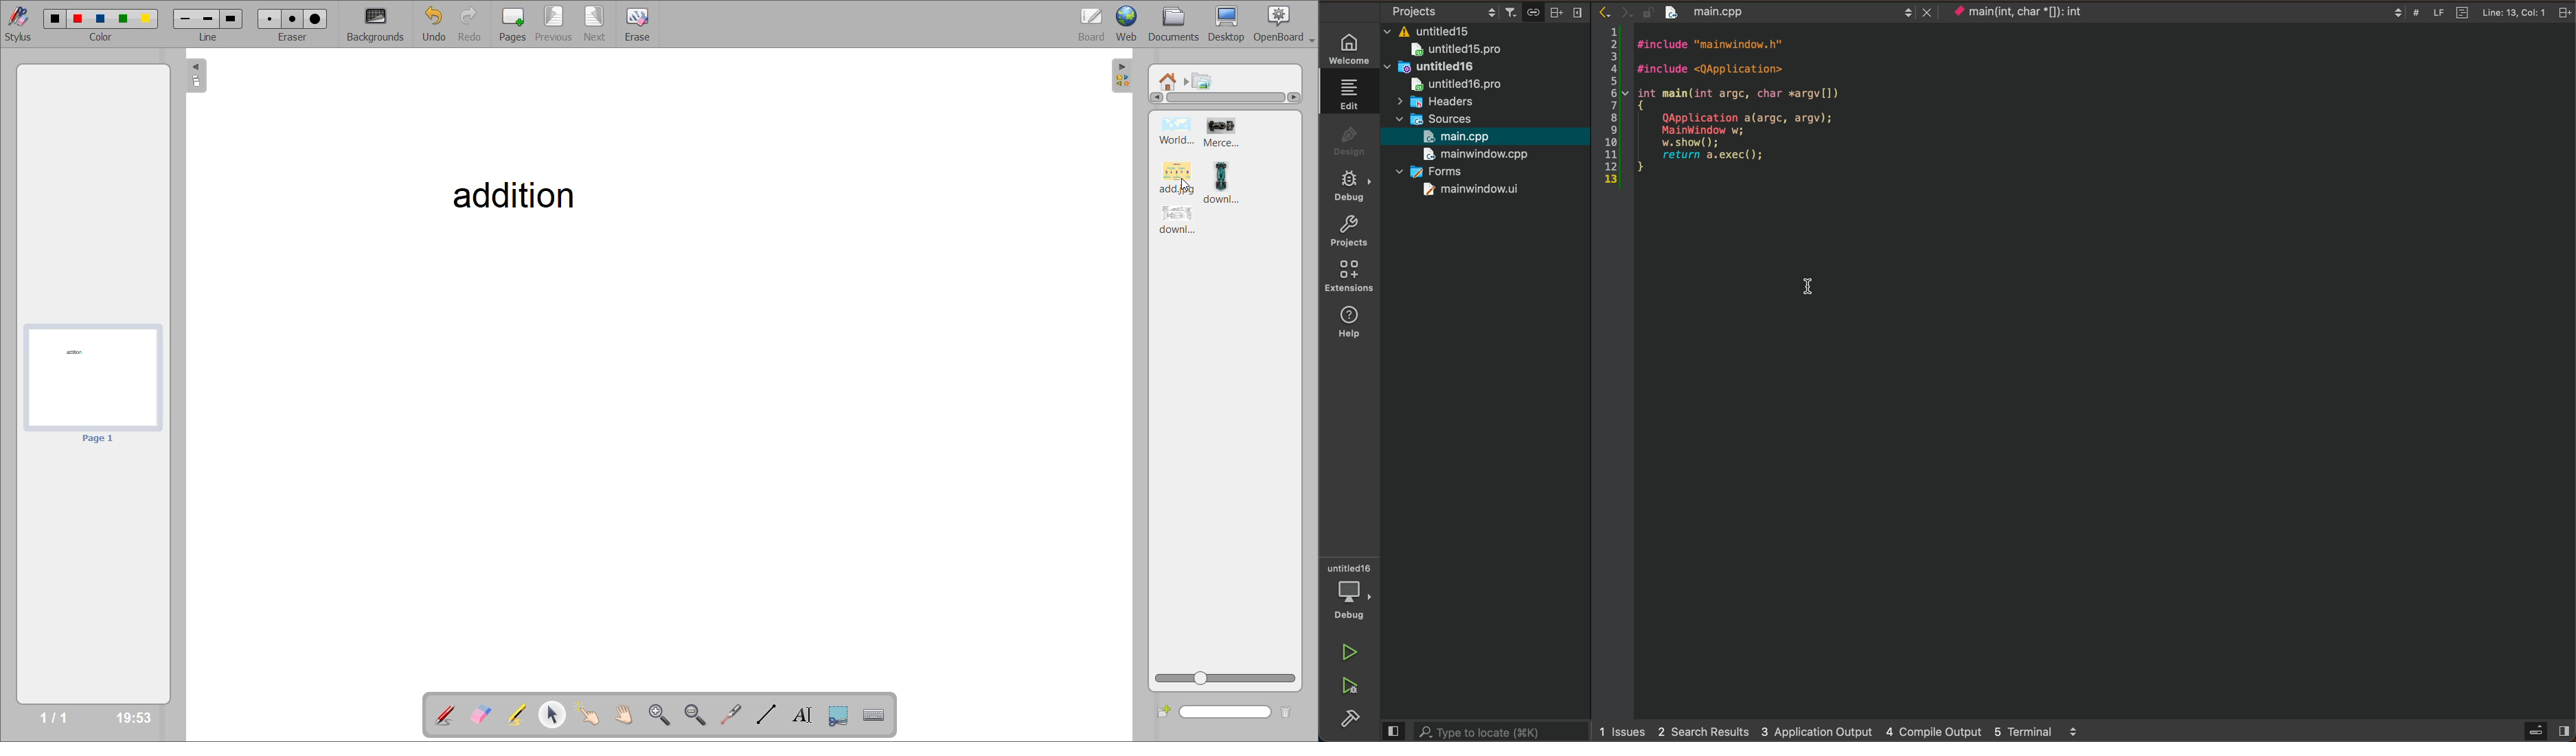 This screenshot has width=2576, height=756. What do you see at coordinates (1433, 66) in the screenshot?
I see `untitled16` at bounding box center [1433, 66].